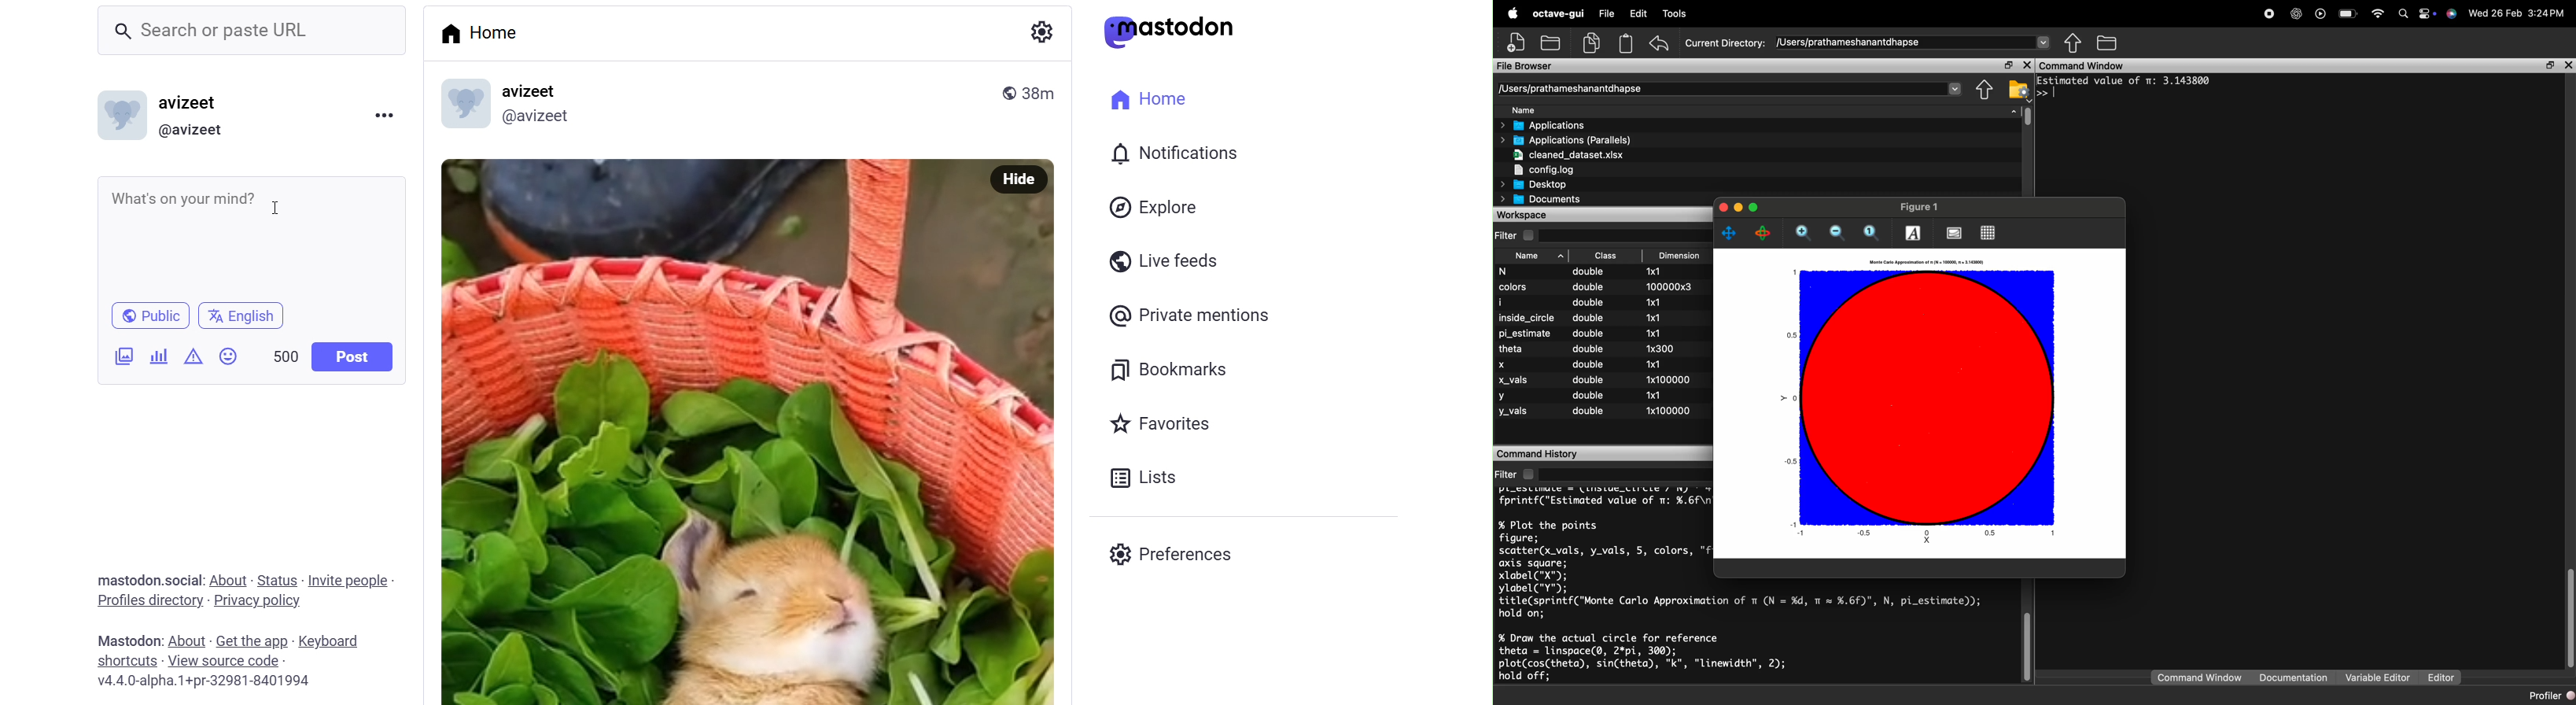 The width and height of the screenshot is (2576, 728). I want to click on maximize, so click(2548, 66).